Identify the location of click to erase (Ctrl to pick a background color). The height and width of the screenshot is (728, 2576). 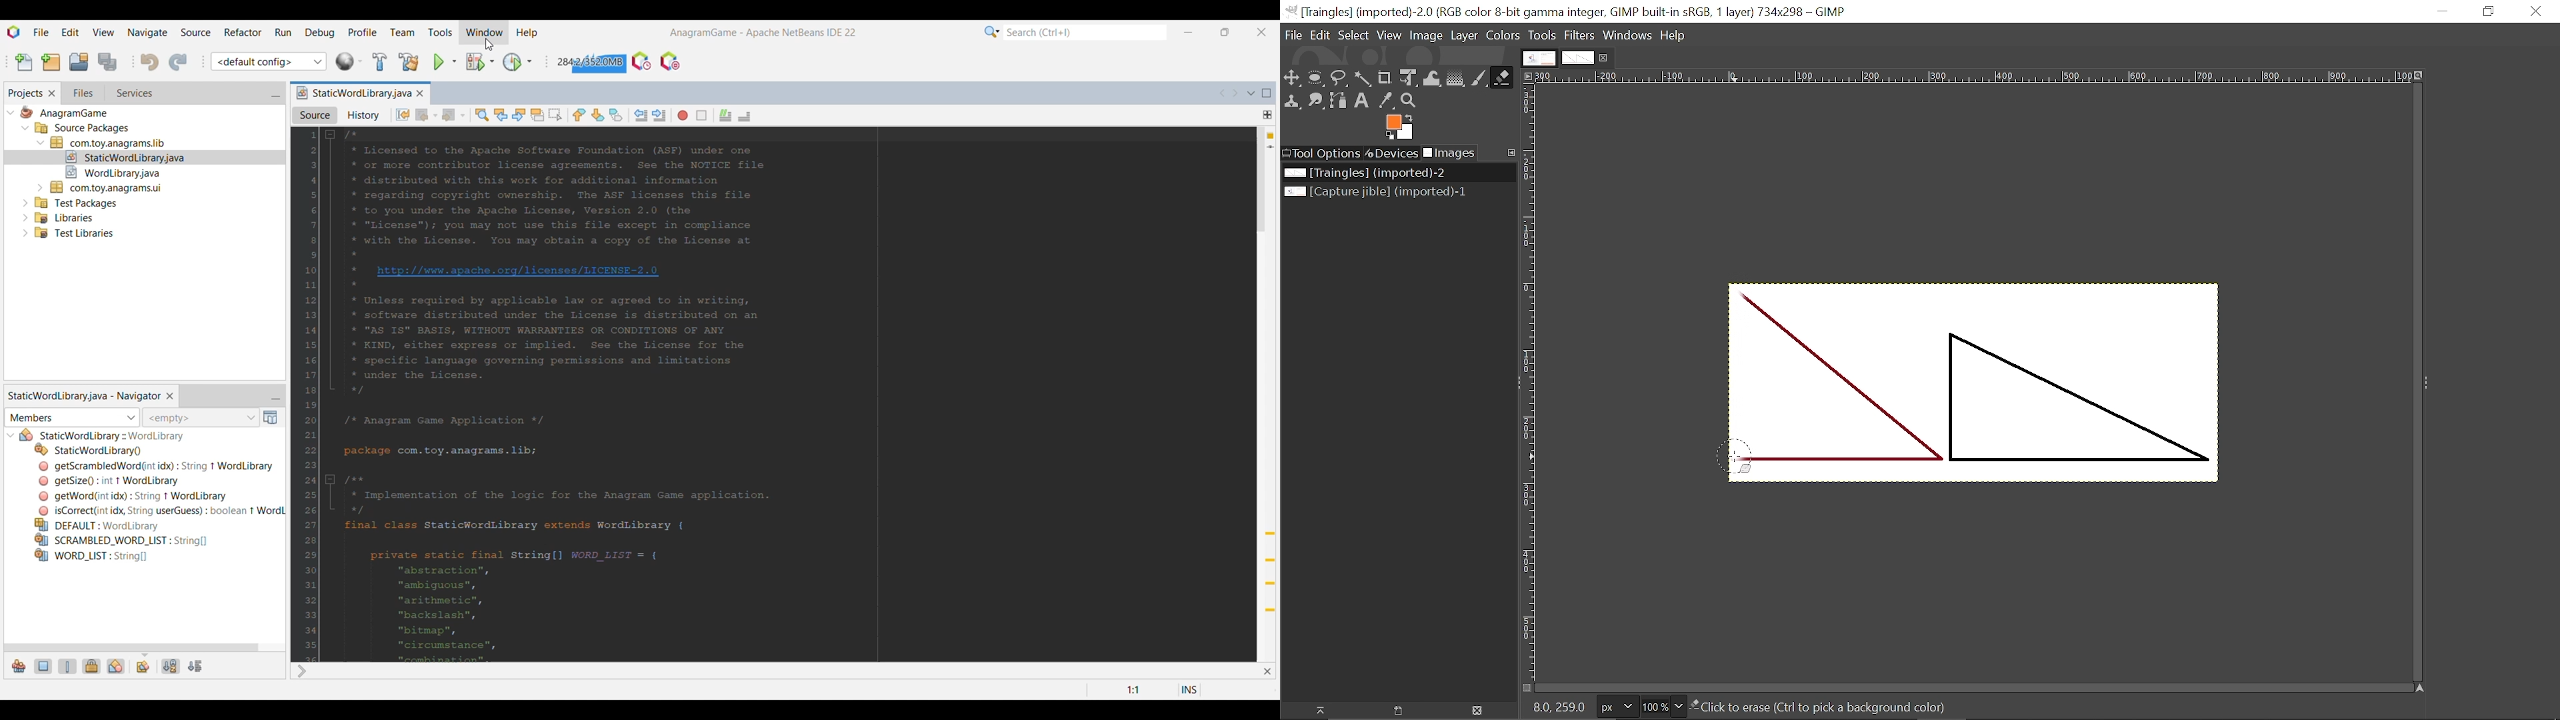
(1839, 709).